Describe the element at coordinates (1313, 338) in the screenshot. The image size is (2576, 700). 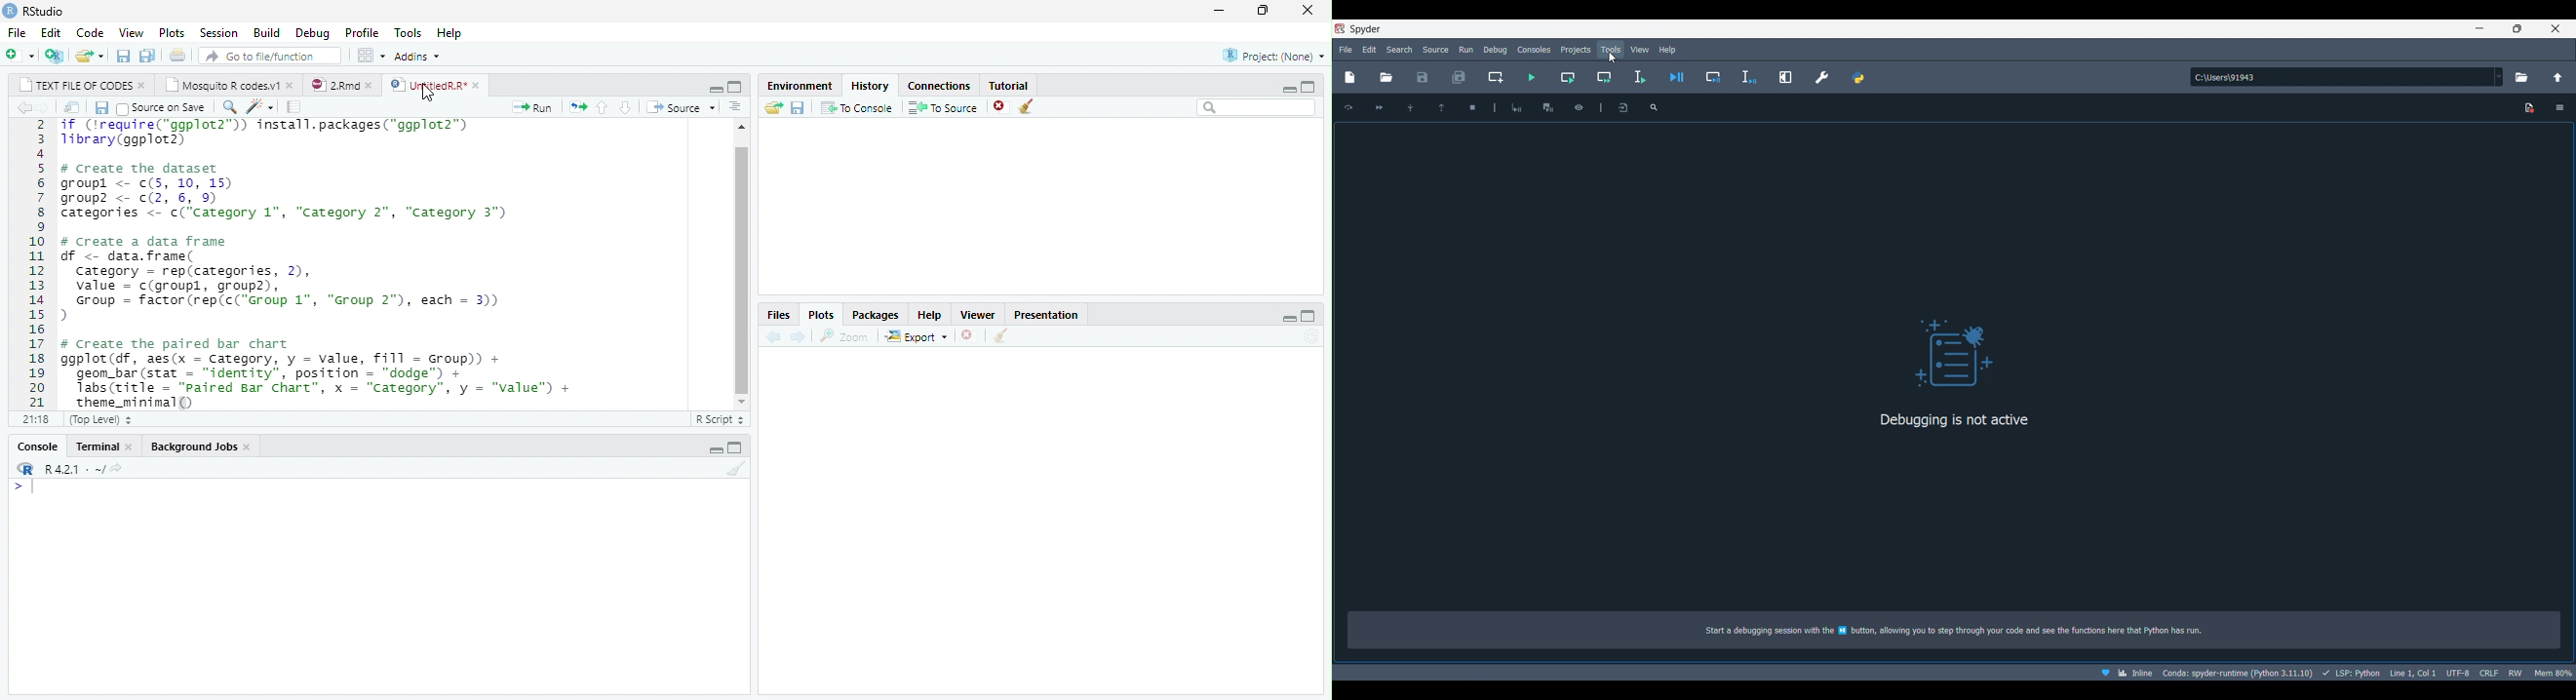
I see `sync` at that location.